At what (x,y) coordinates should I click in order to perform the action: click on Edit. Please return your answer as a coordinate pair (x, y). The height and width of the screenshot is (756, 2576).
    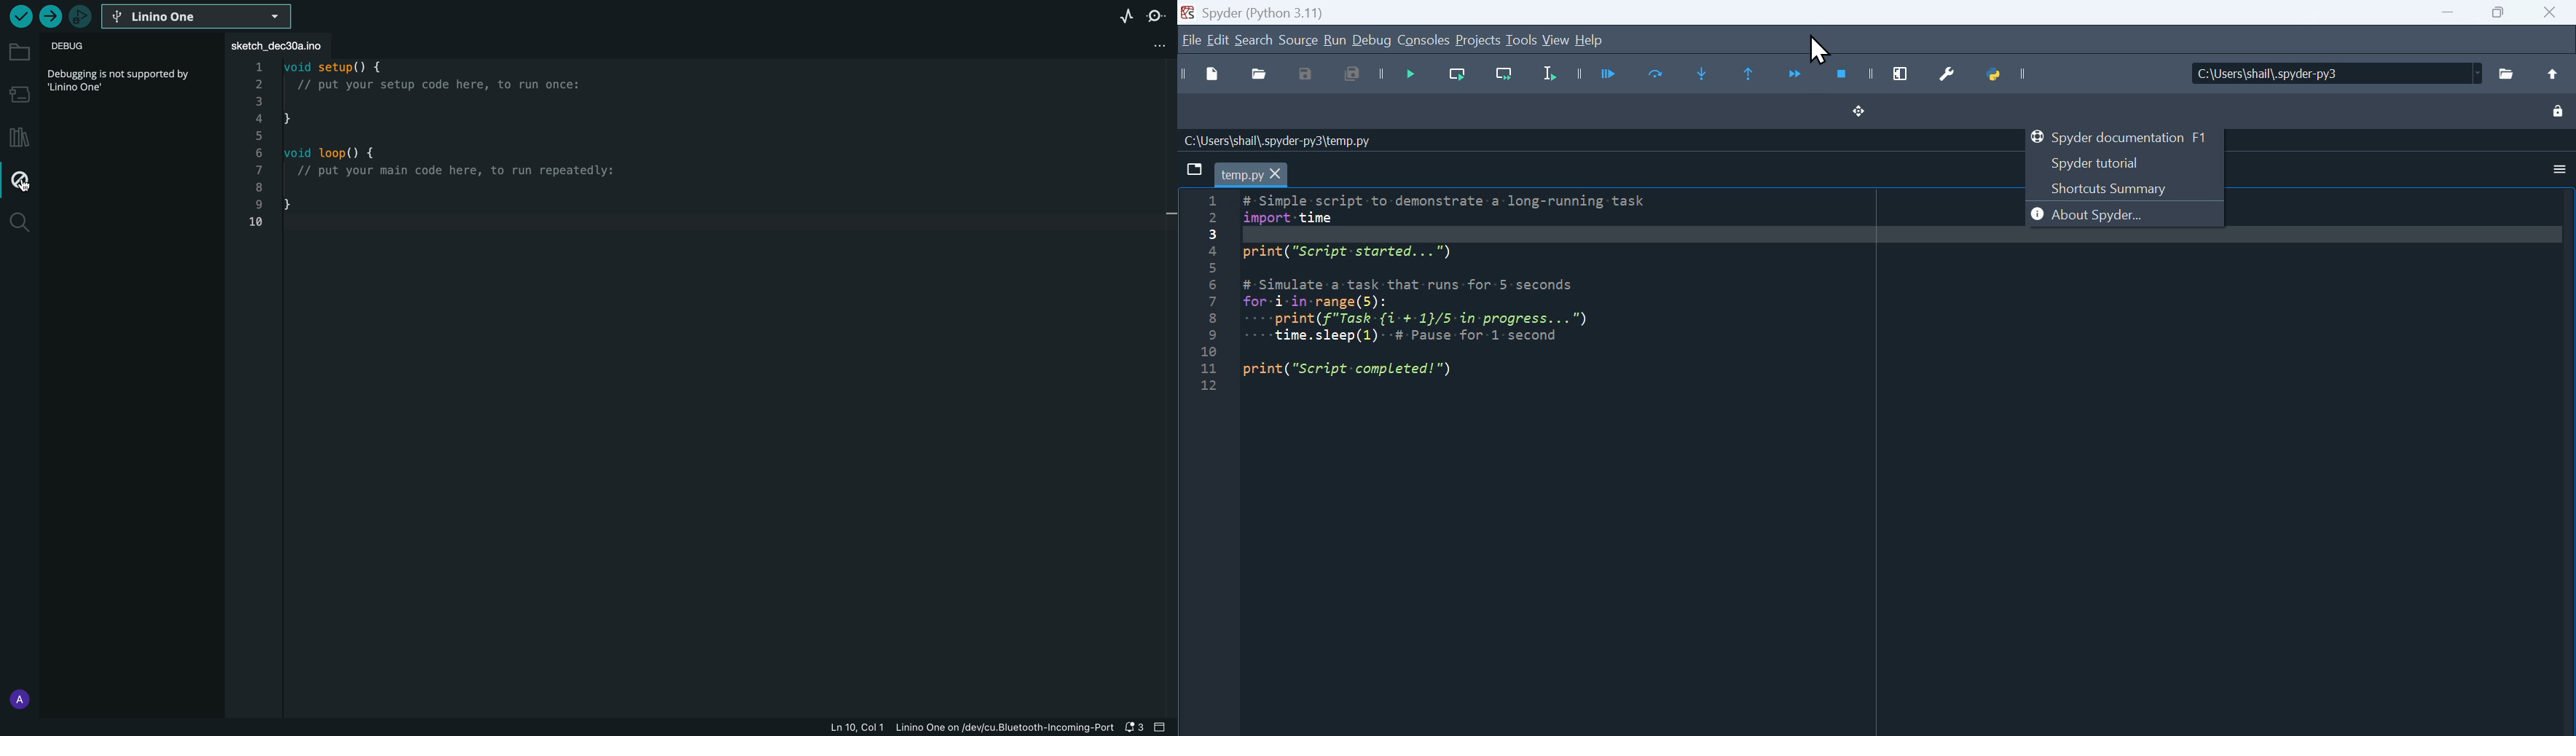
    Looking at the image, I should click on (1222, 39).